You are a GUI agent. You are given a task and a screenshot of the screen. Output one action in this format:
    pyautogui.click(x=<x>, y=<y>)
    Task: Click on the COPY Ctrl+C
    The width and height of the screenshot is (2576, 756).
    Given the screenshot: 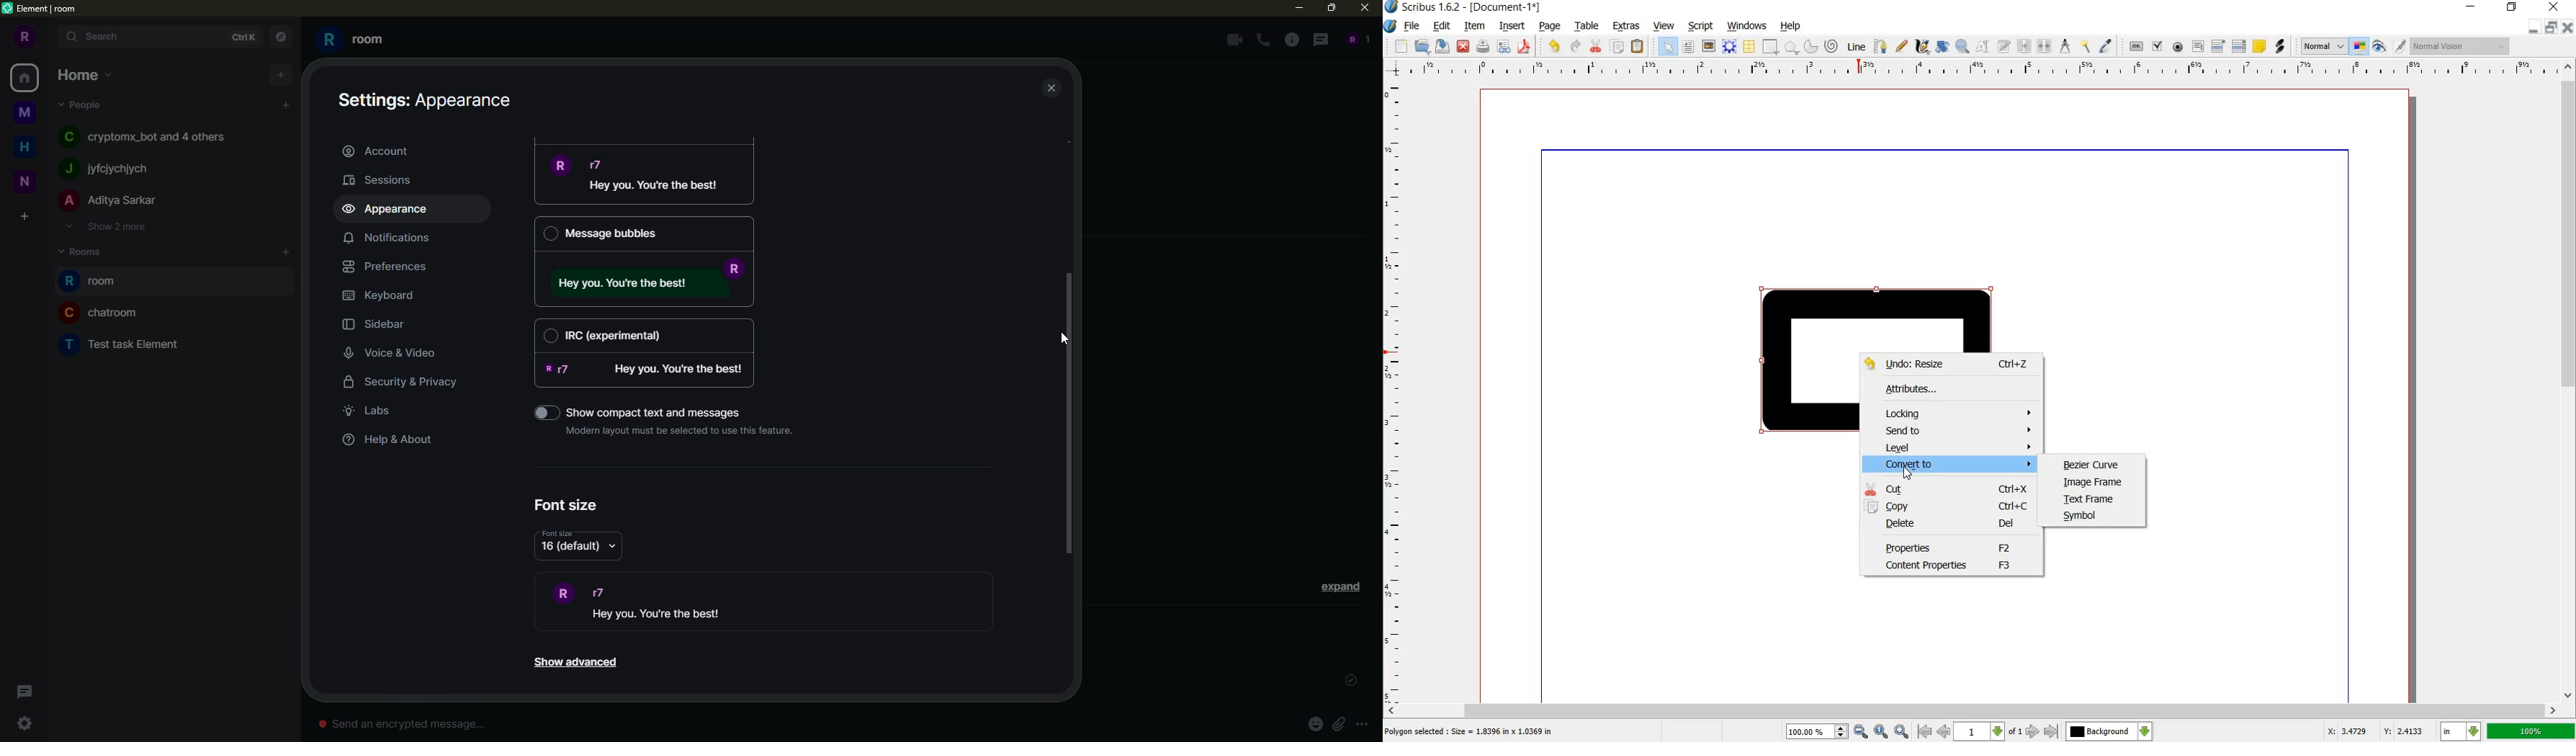 What is the action you would take?
    pyautogui.click(x=1948, y=506)
    